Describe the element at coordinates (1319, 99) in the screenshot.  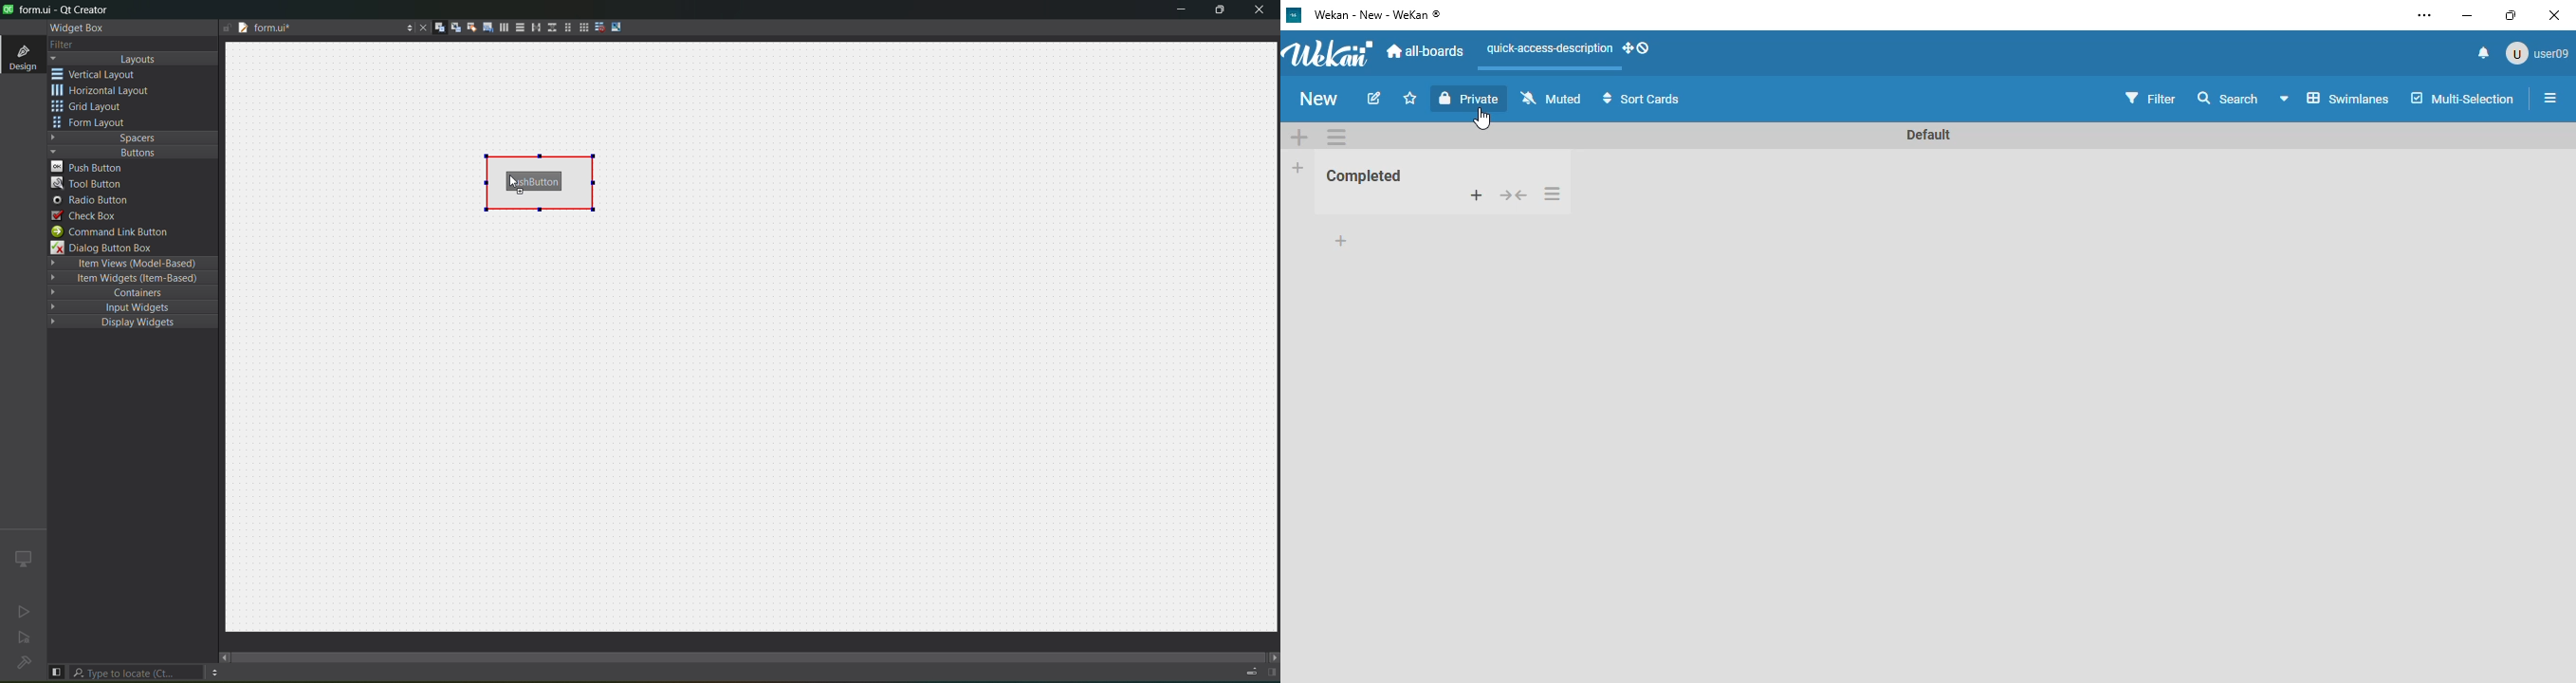
I see `new (board name)` at that location.